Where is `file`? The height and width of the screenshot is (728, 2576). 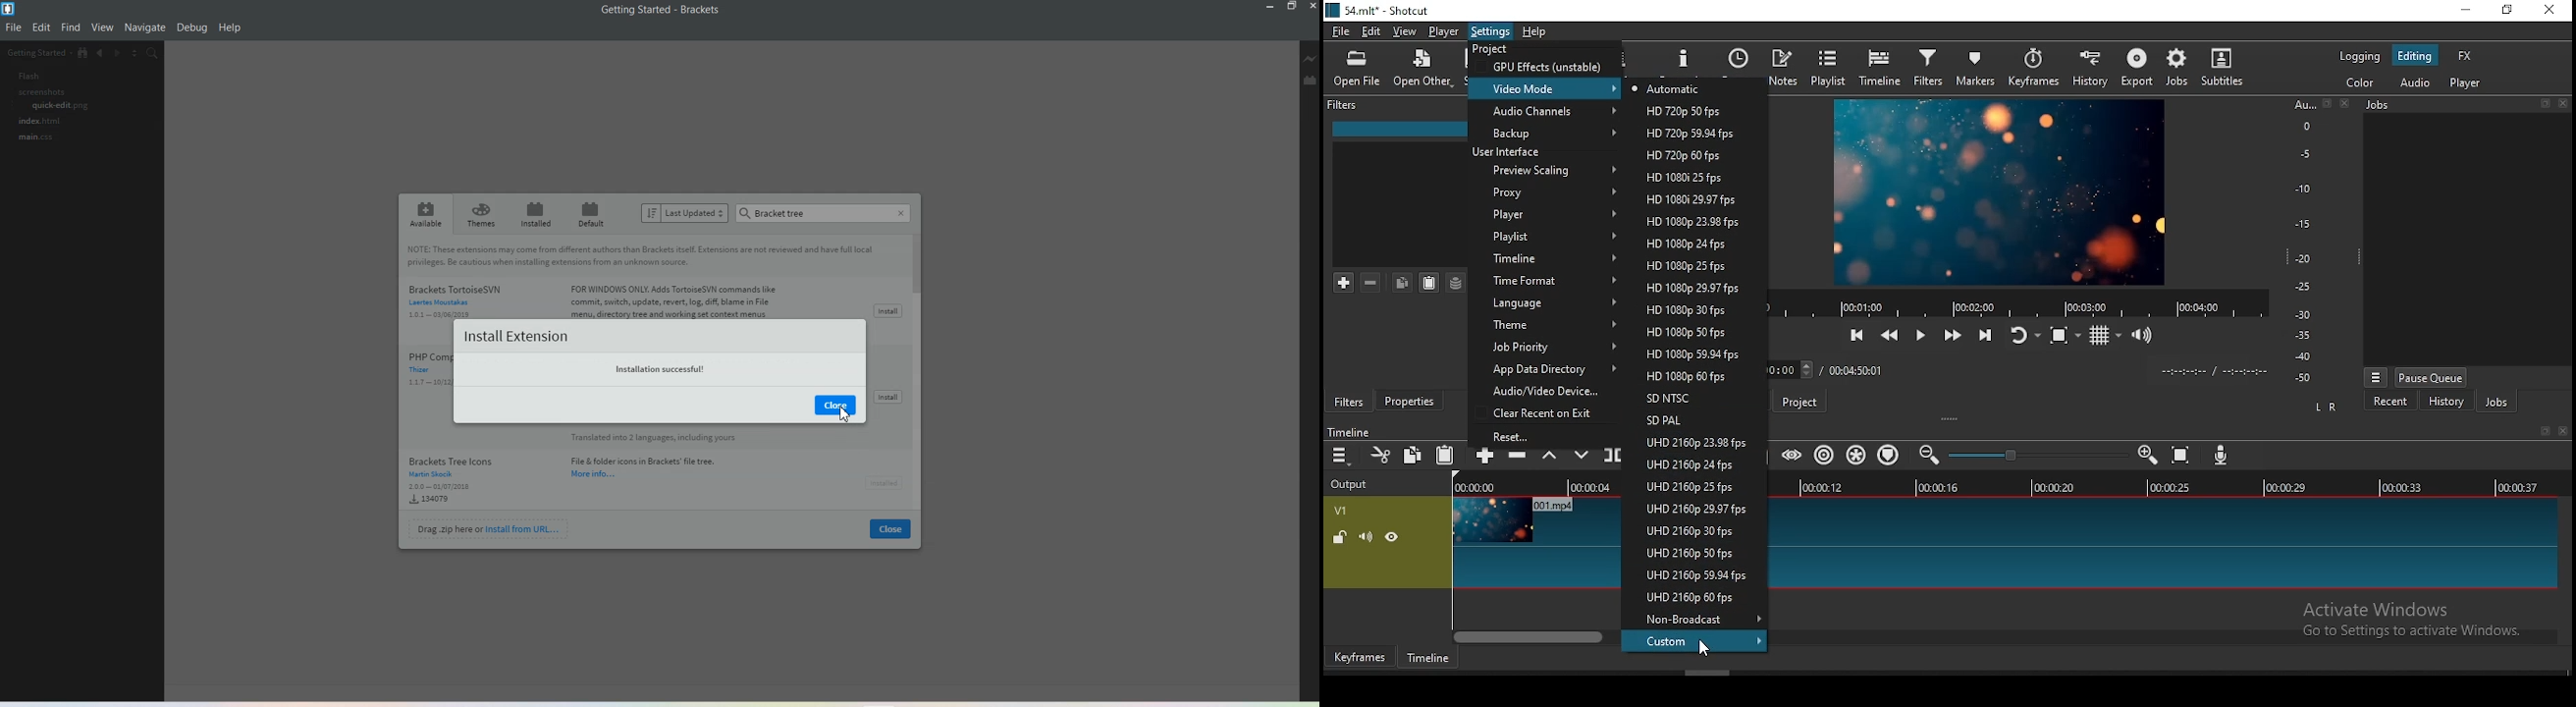
file is located at coordinates (1341, 33).